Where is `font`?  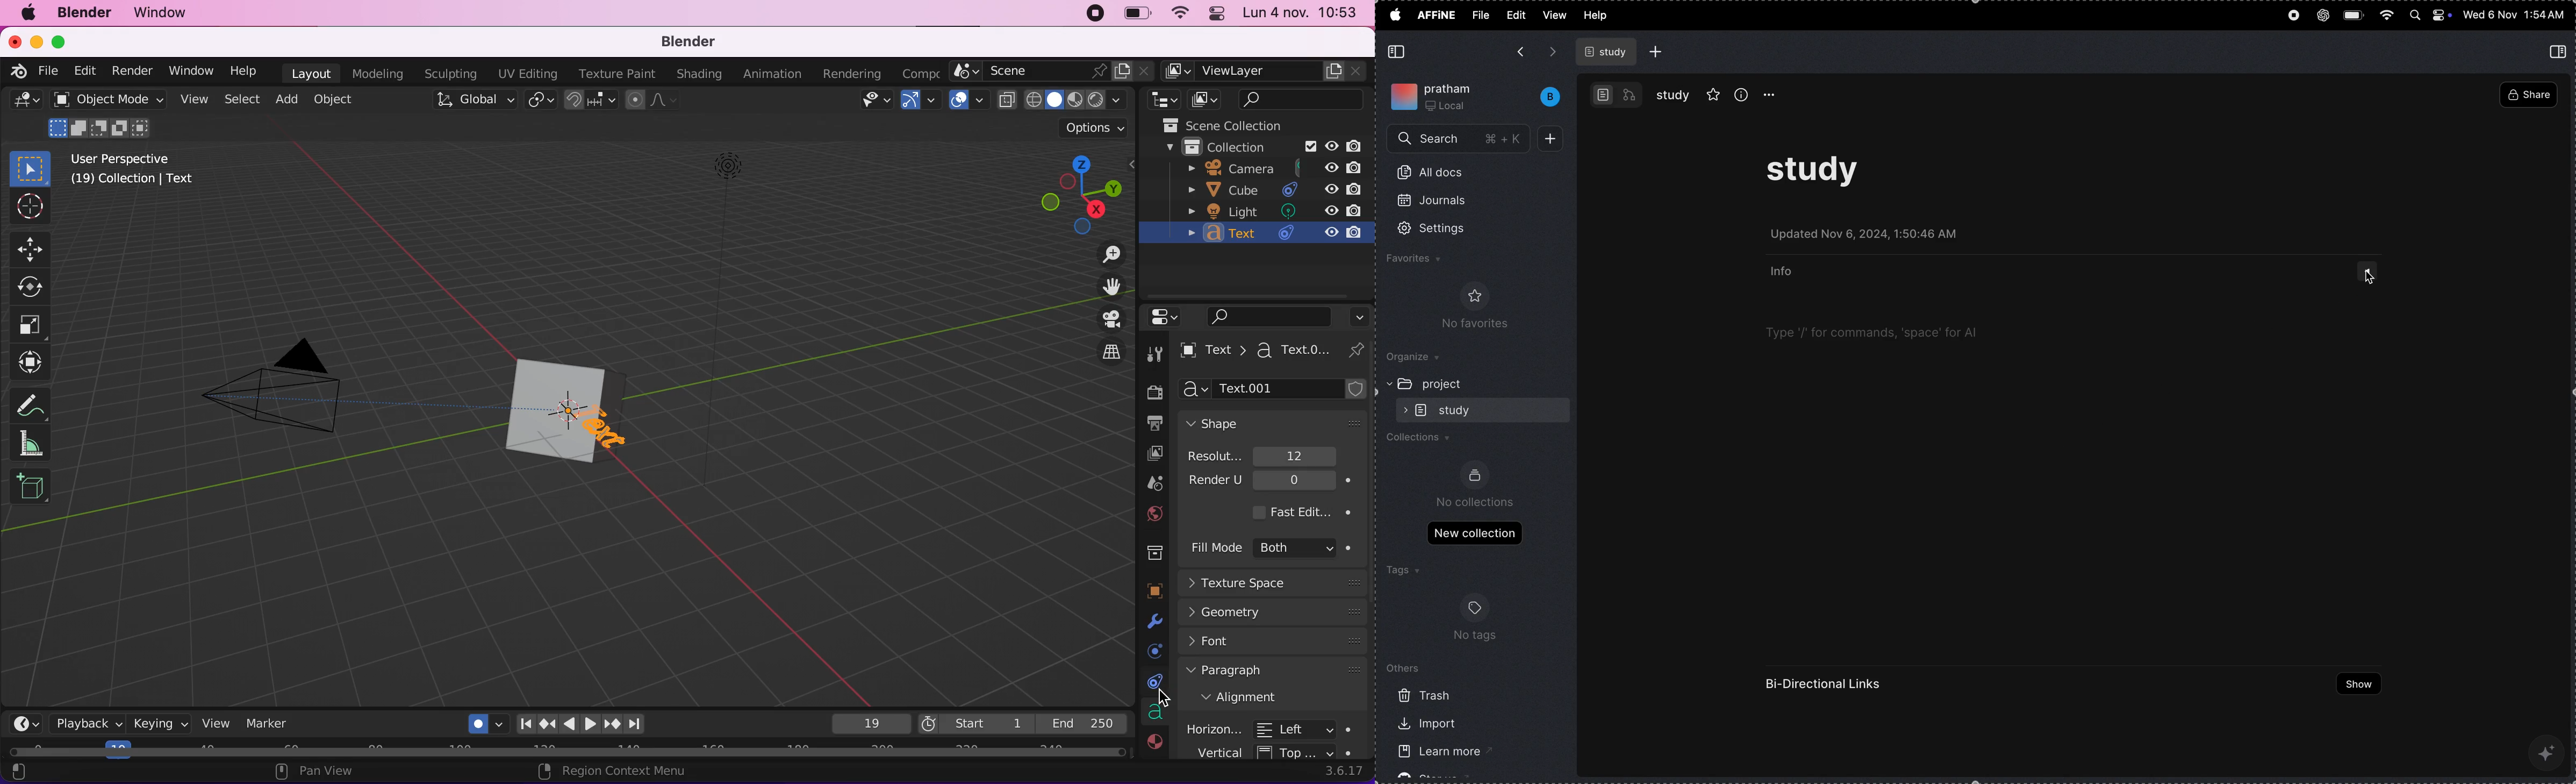 font is located at coordinates (1274, 645).